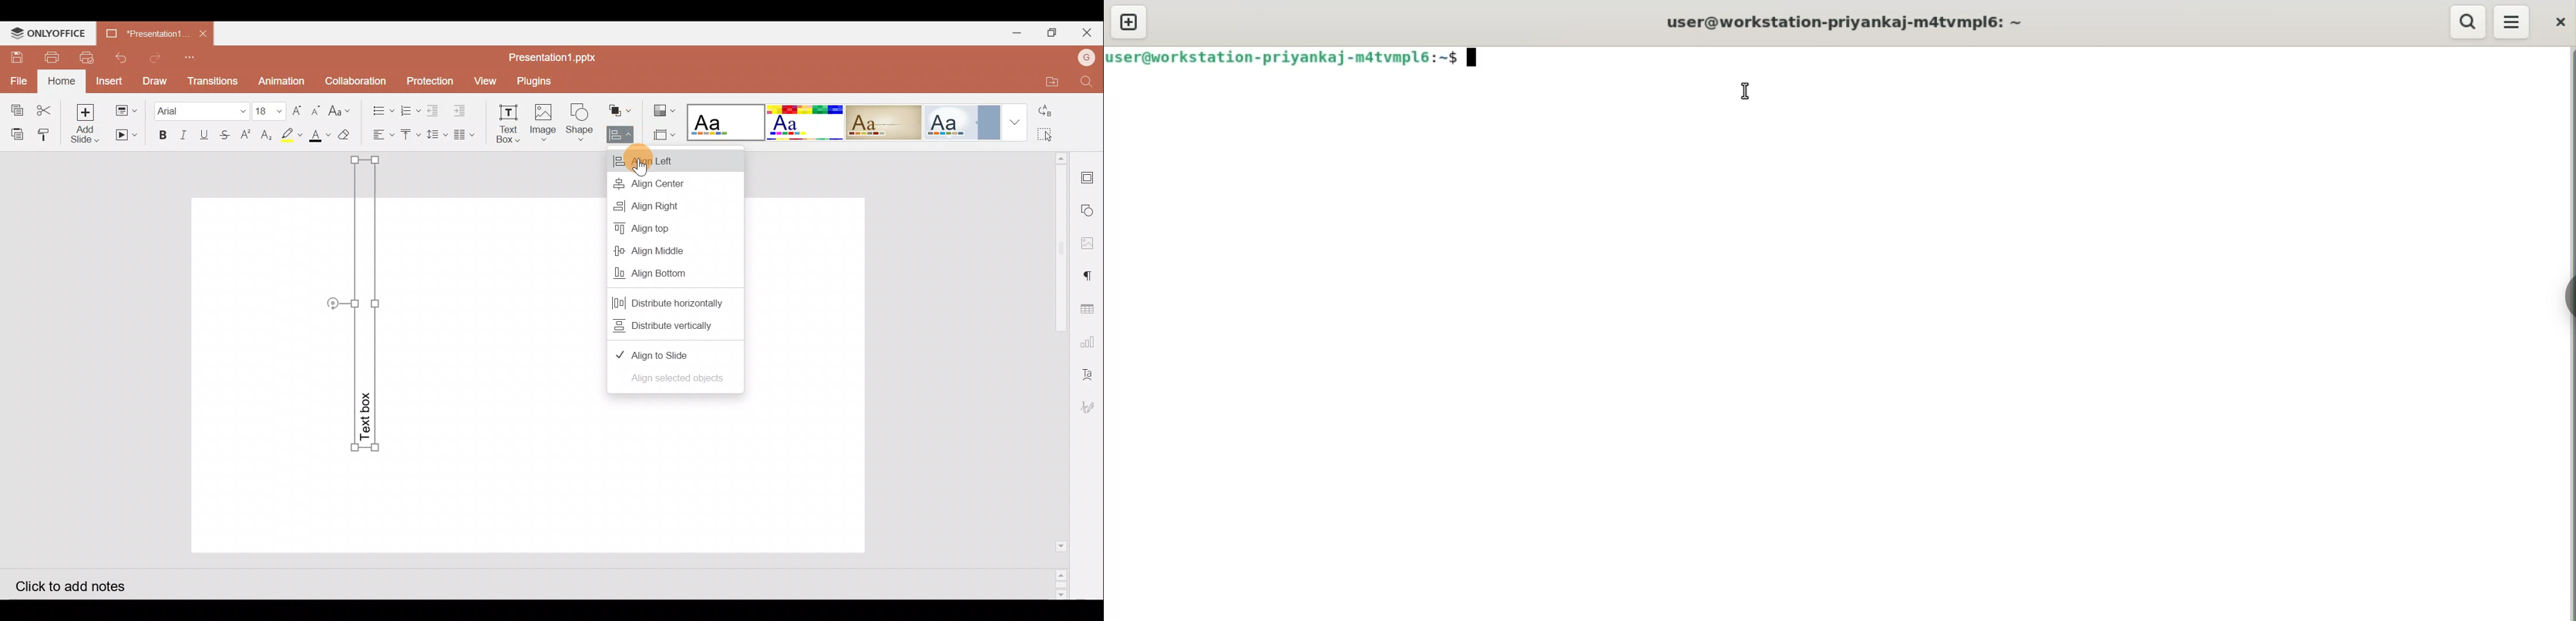 This screenshot has height=644, width=2576. What do you see at coordinates (119, 58) in the screenshot?
I see `Undo` at bounding box center [119, 58].